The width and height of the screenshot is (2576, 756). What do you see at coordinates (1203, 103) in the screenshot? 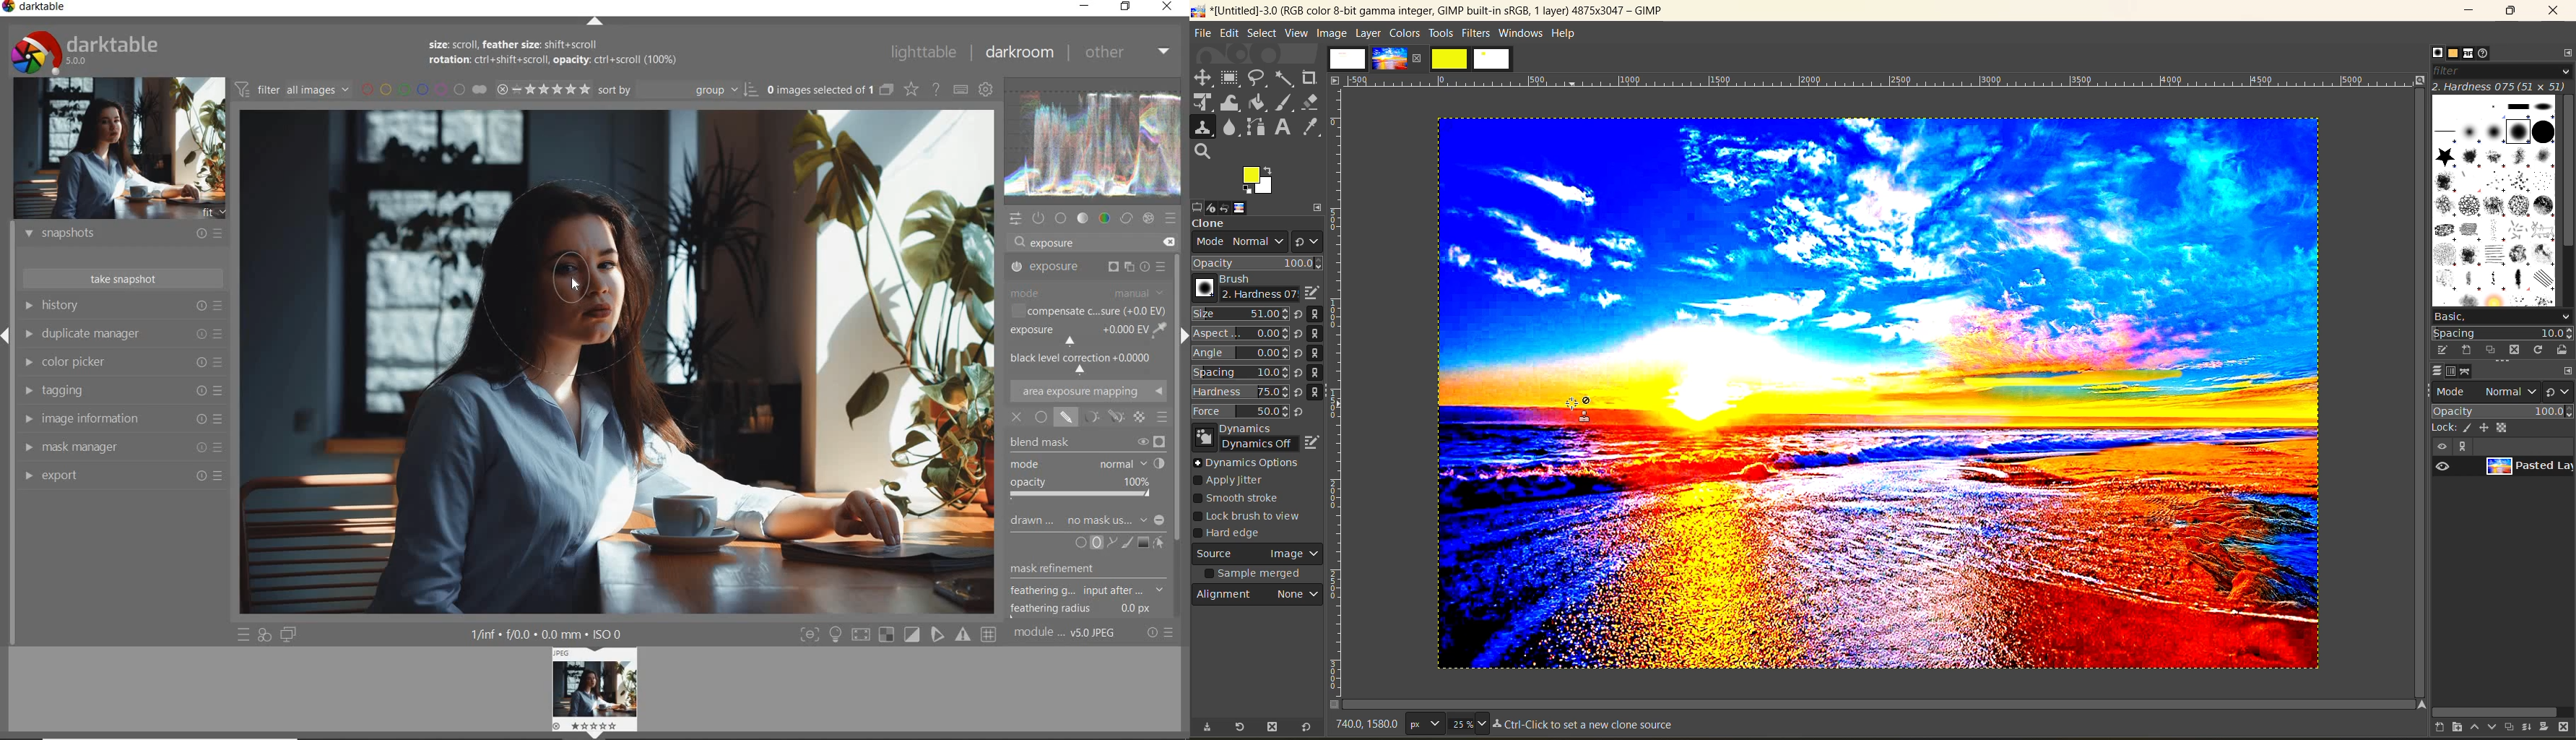
I see `scale` at bounding box center [1203, 103].